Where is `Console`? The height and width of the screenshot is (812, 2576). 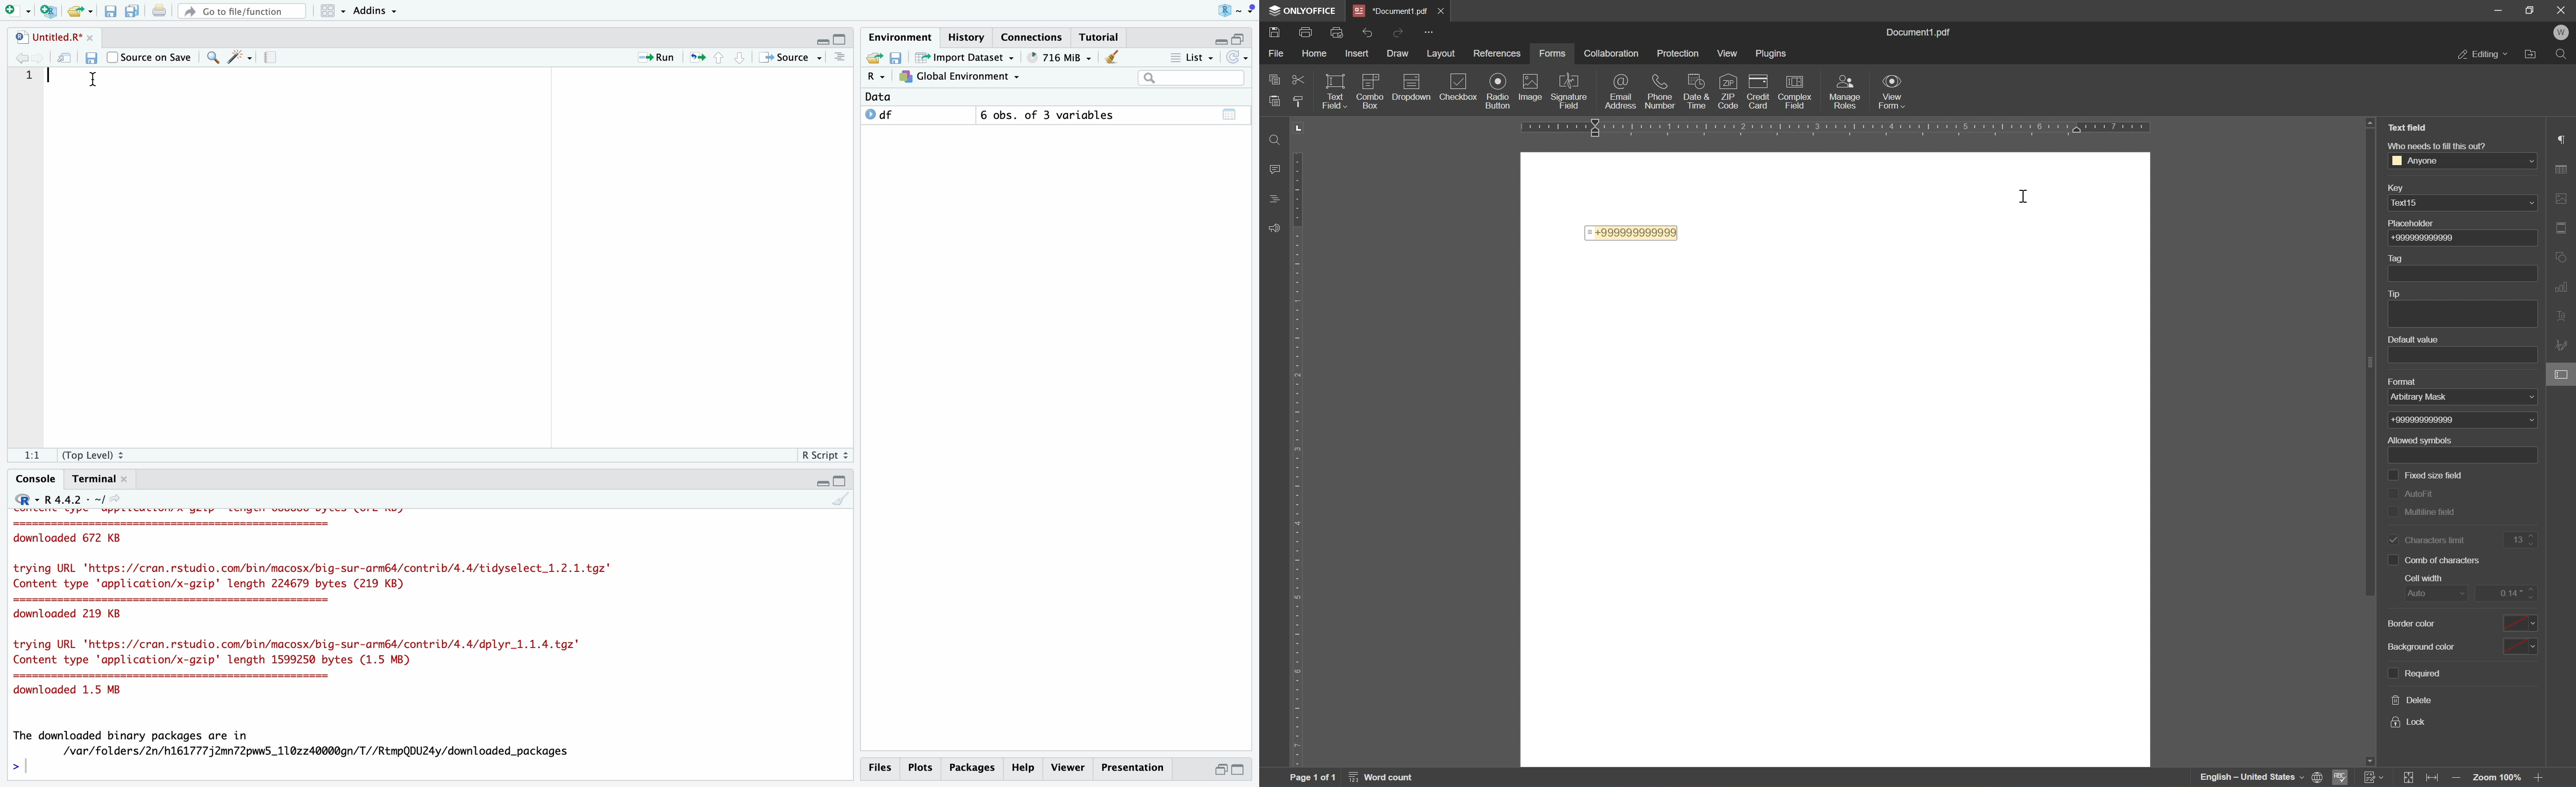 Console is located at coordinates (36, 478).